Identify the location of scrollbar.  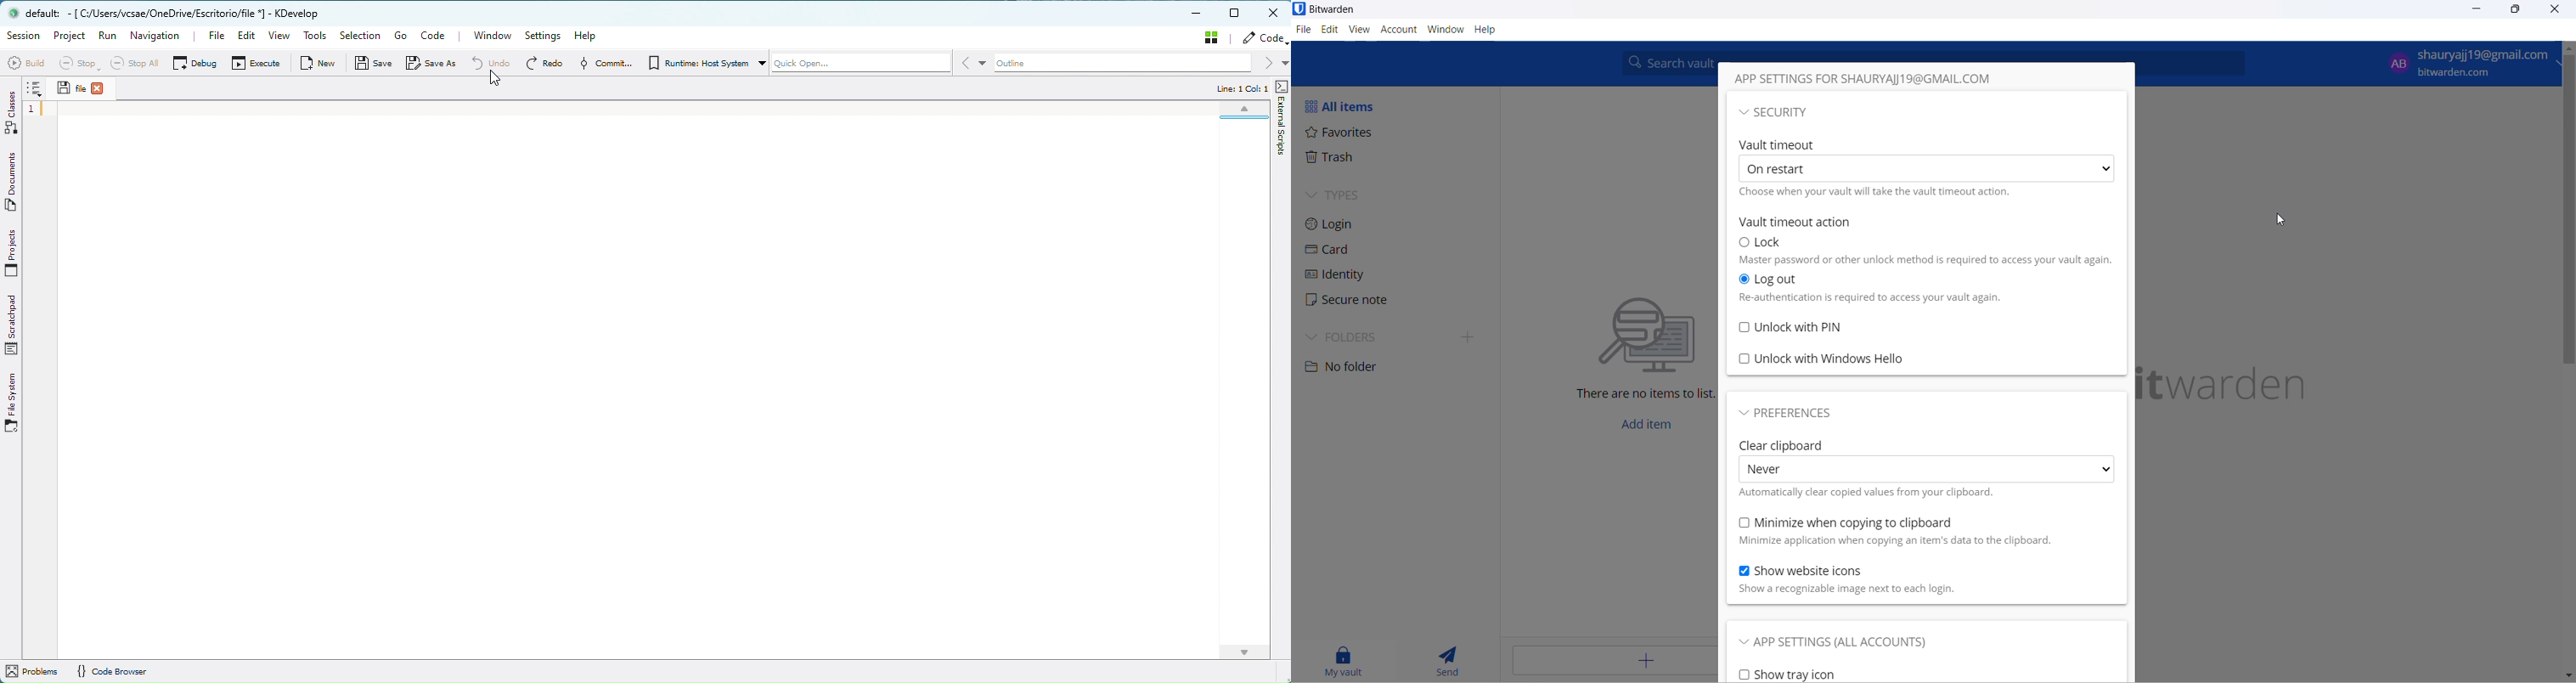
(2568, 223).